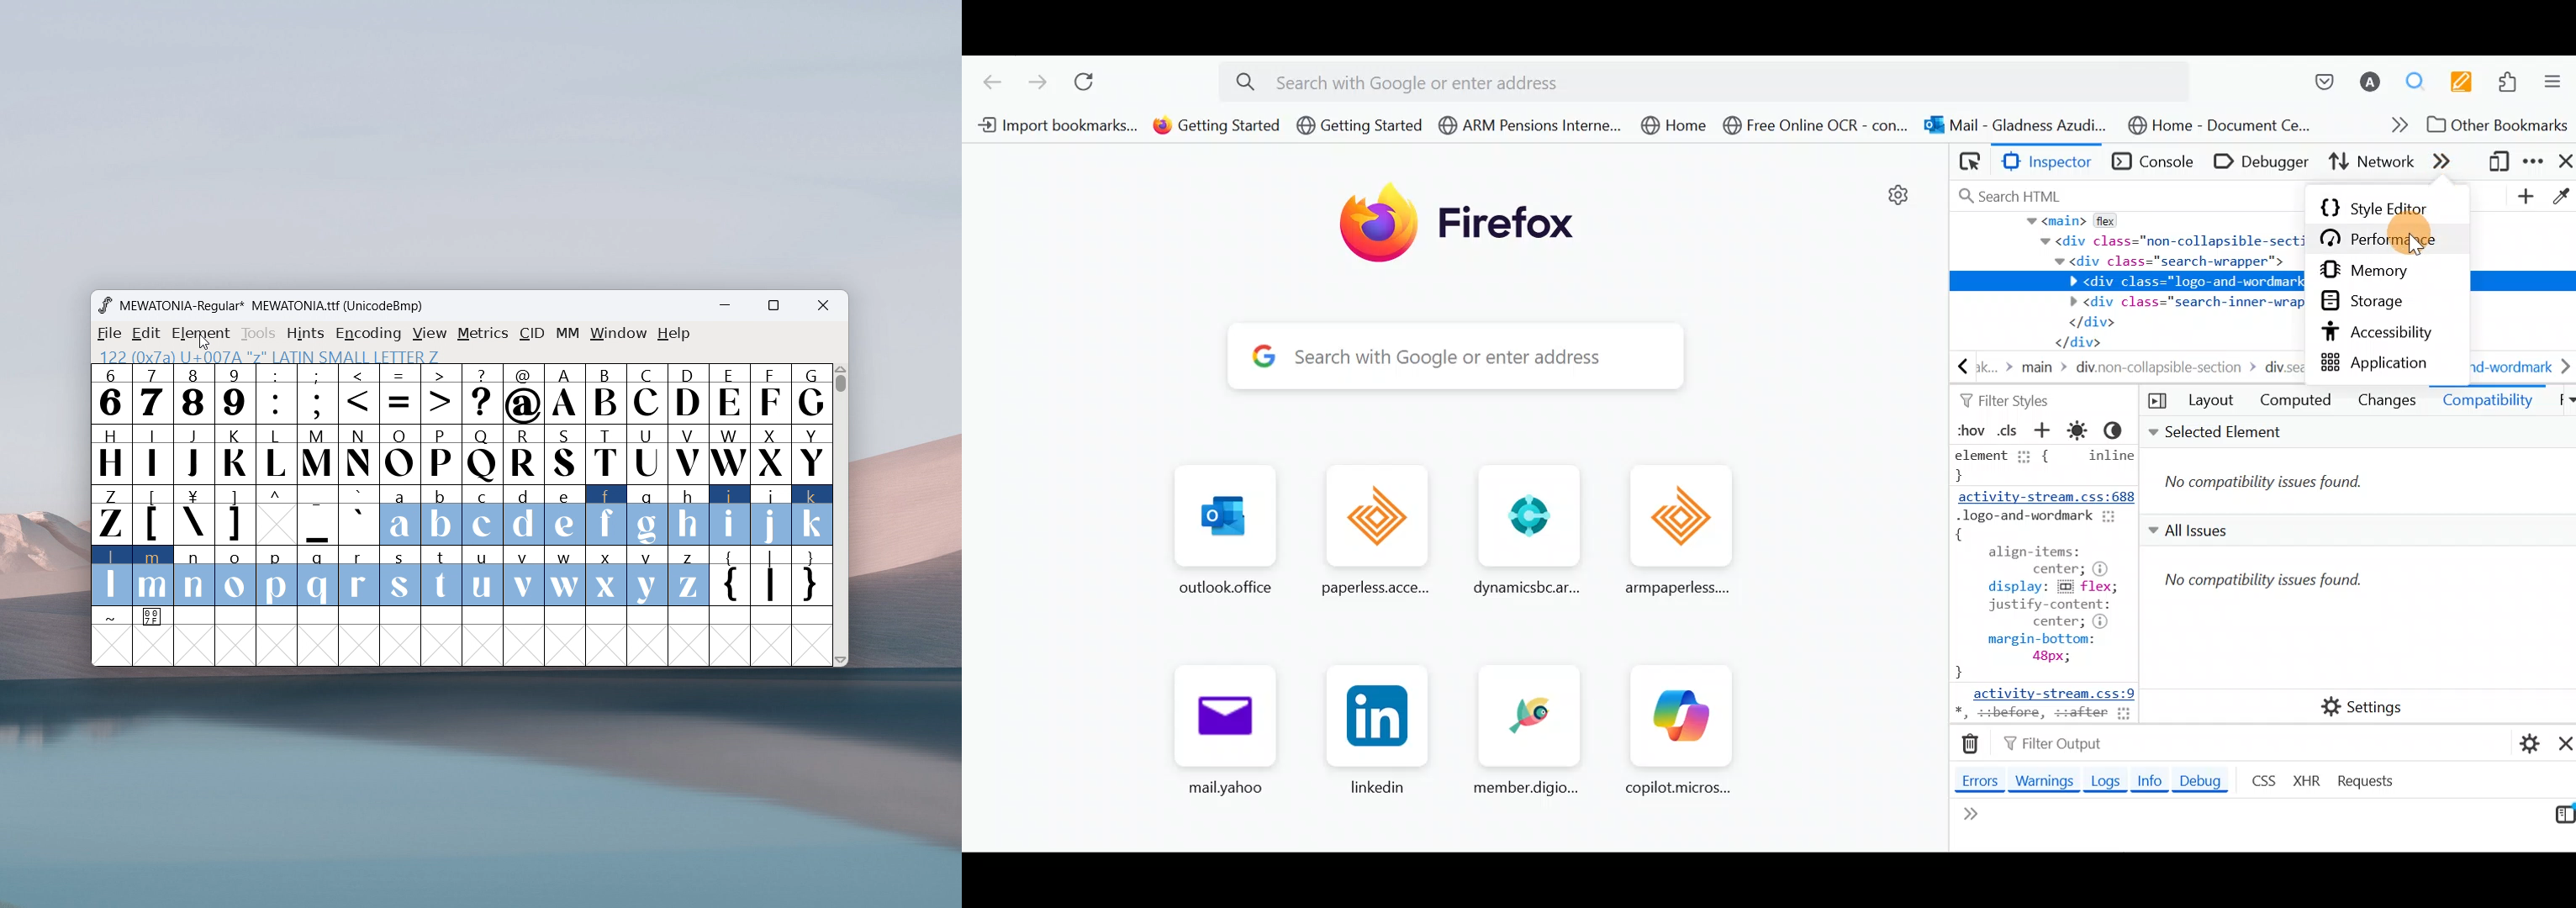 This screenshot has width=2576, height=924. Describe the element at coordinates (565, 456) in the screenshot. I see `S` at that location.